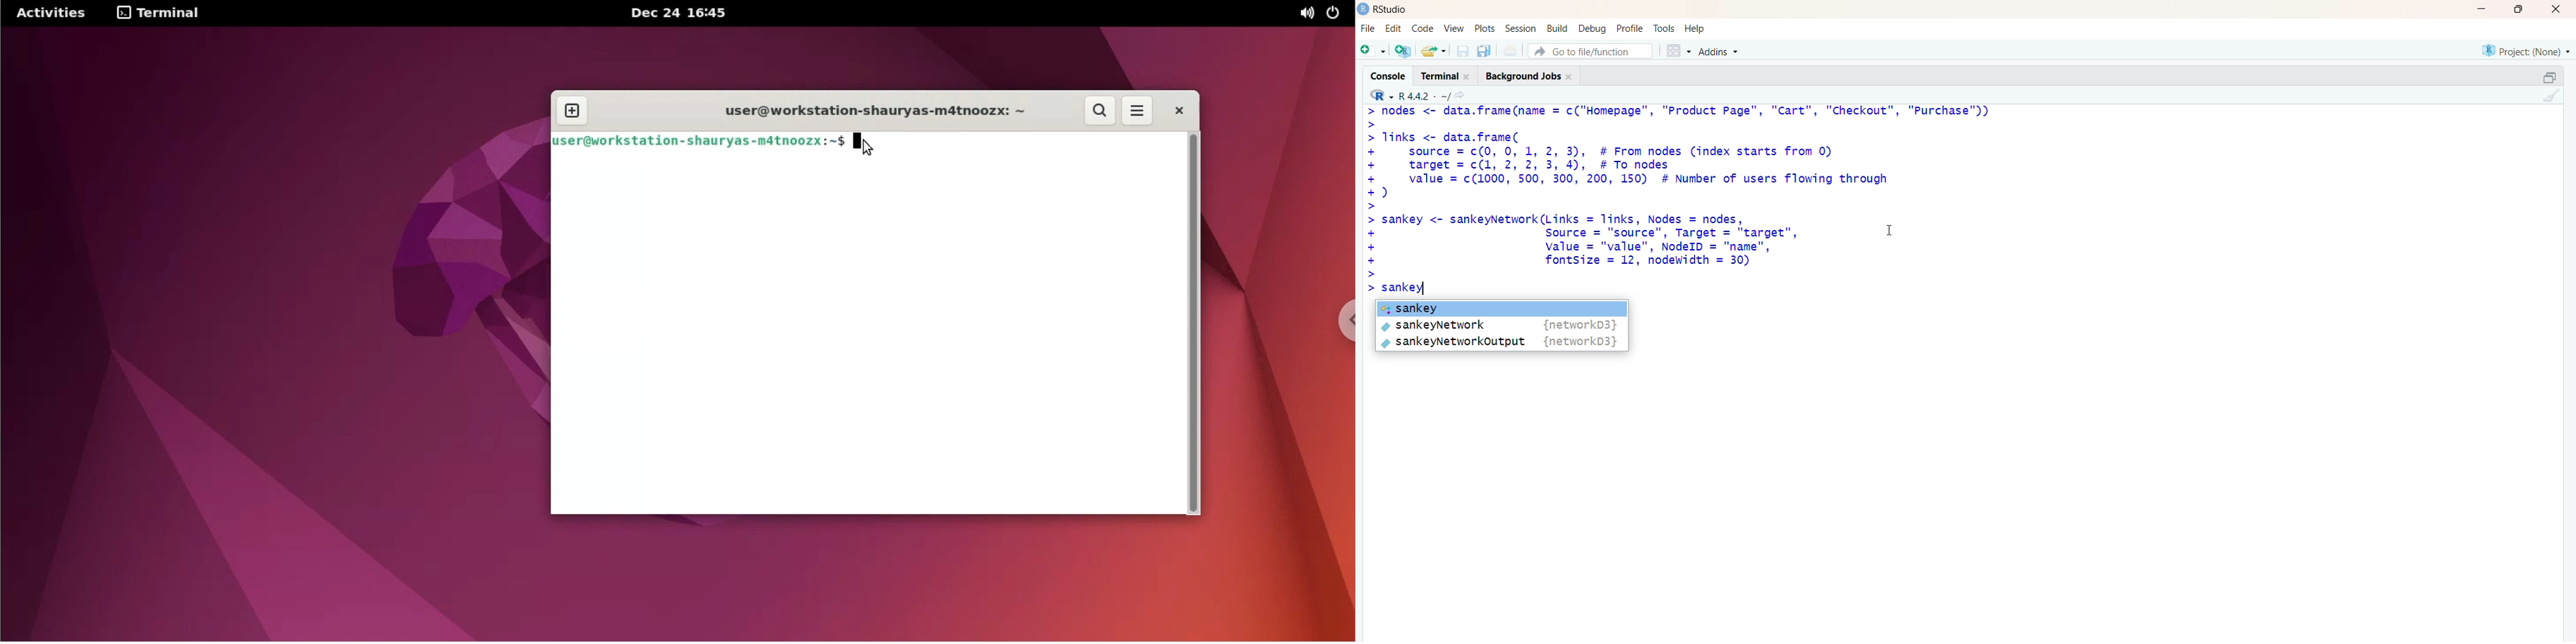 Image resolution: width=2576 pixels, height=644 pixels. Describe the element at coordinates (2518, 50) in the screenshot. I see `project (none)` at that location.